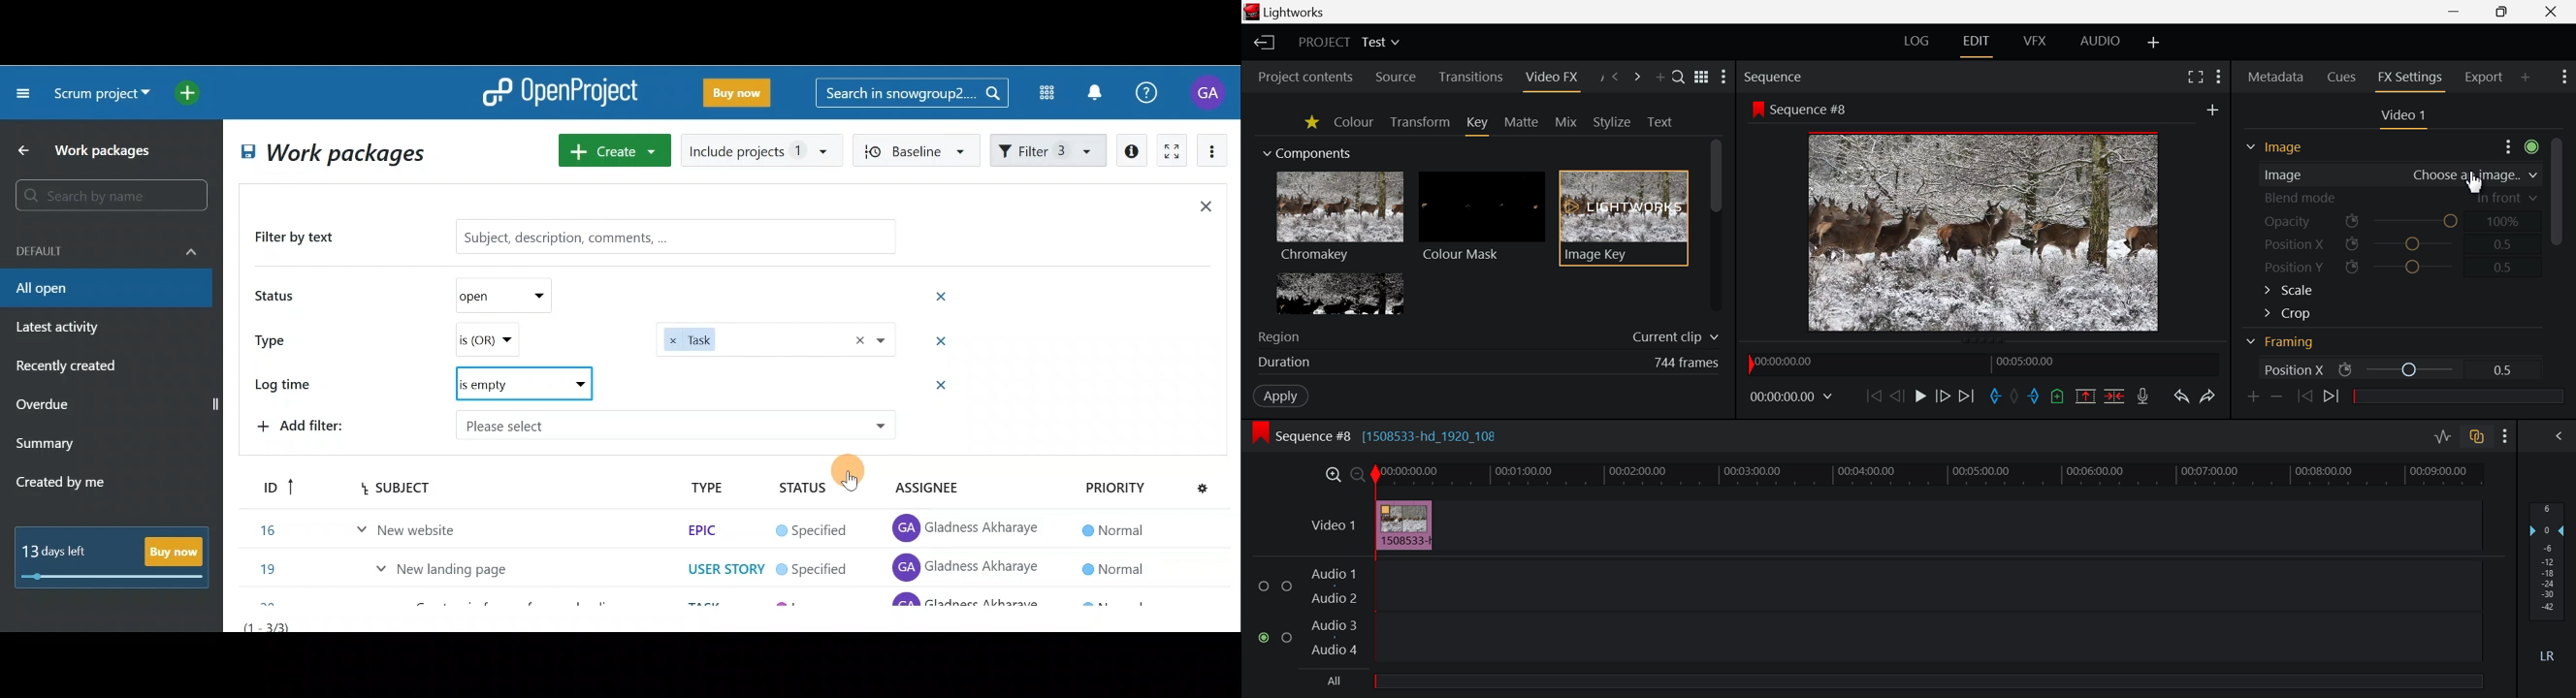 The image size is (2576, 700). Describe the element at coordinates (1812, 109) in the screenshot. I see `Sequence #8` at that location.